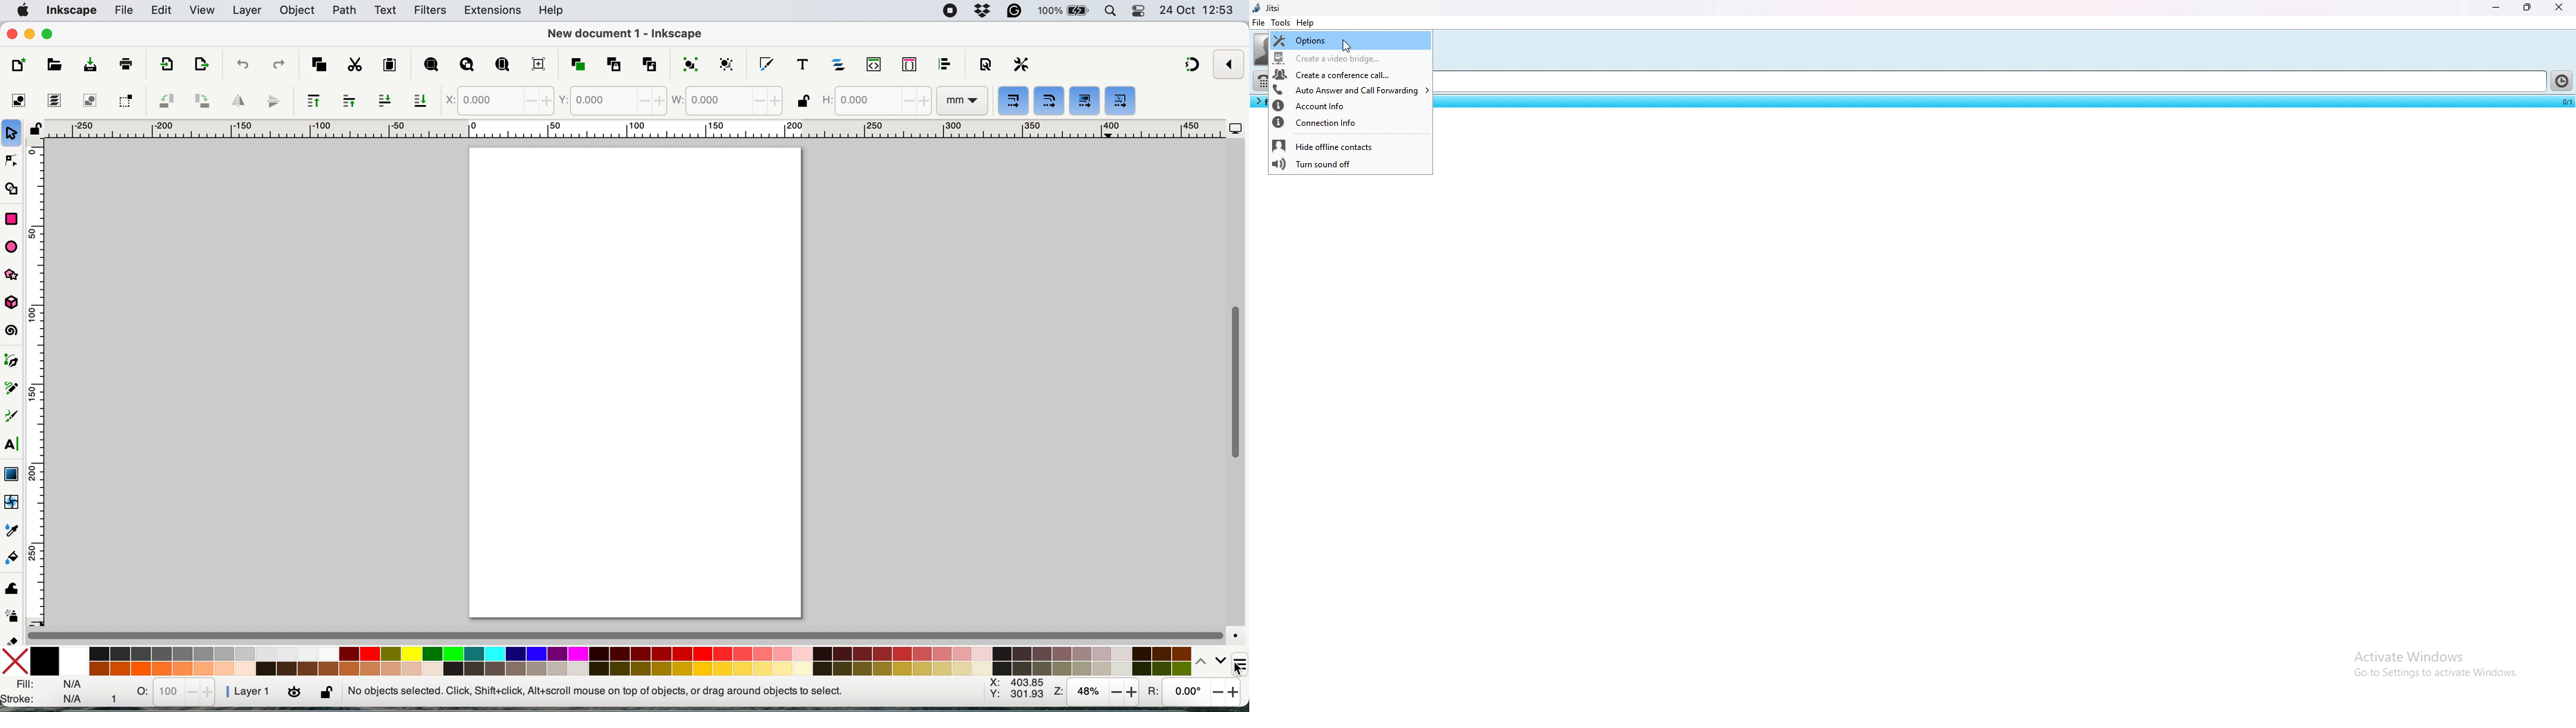 Image resolution: width=2576 pixels, height=728 pixels. What do you see at coordinates (945, 64) in the screenshot?
I see `align and distribute` at bounding box center [945, 64].